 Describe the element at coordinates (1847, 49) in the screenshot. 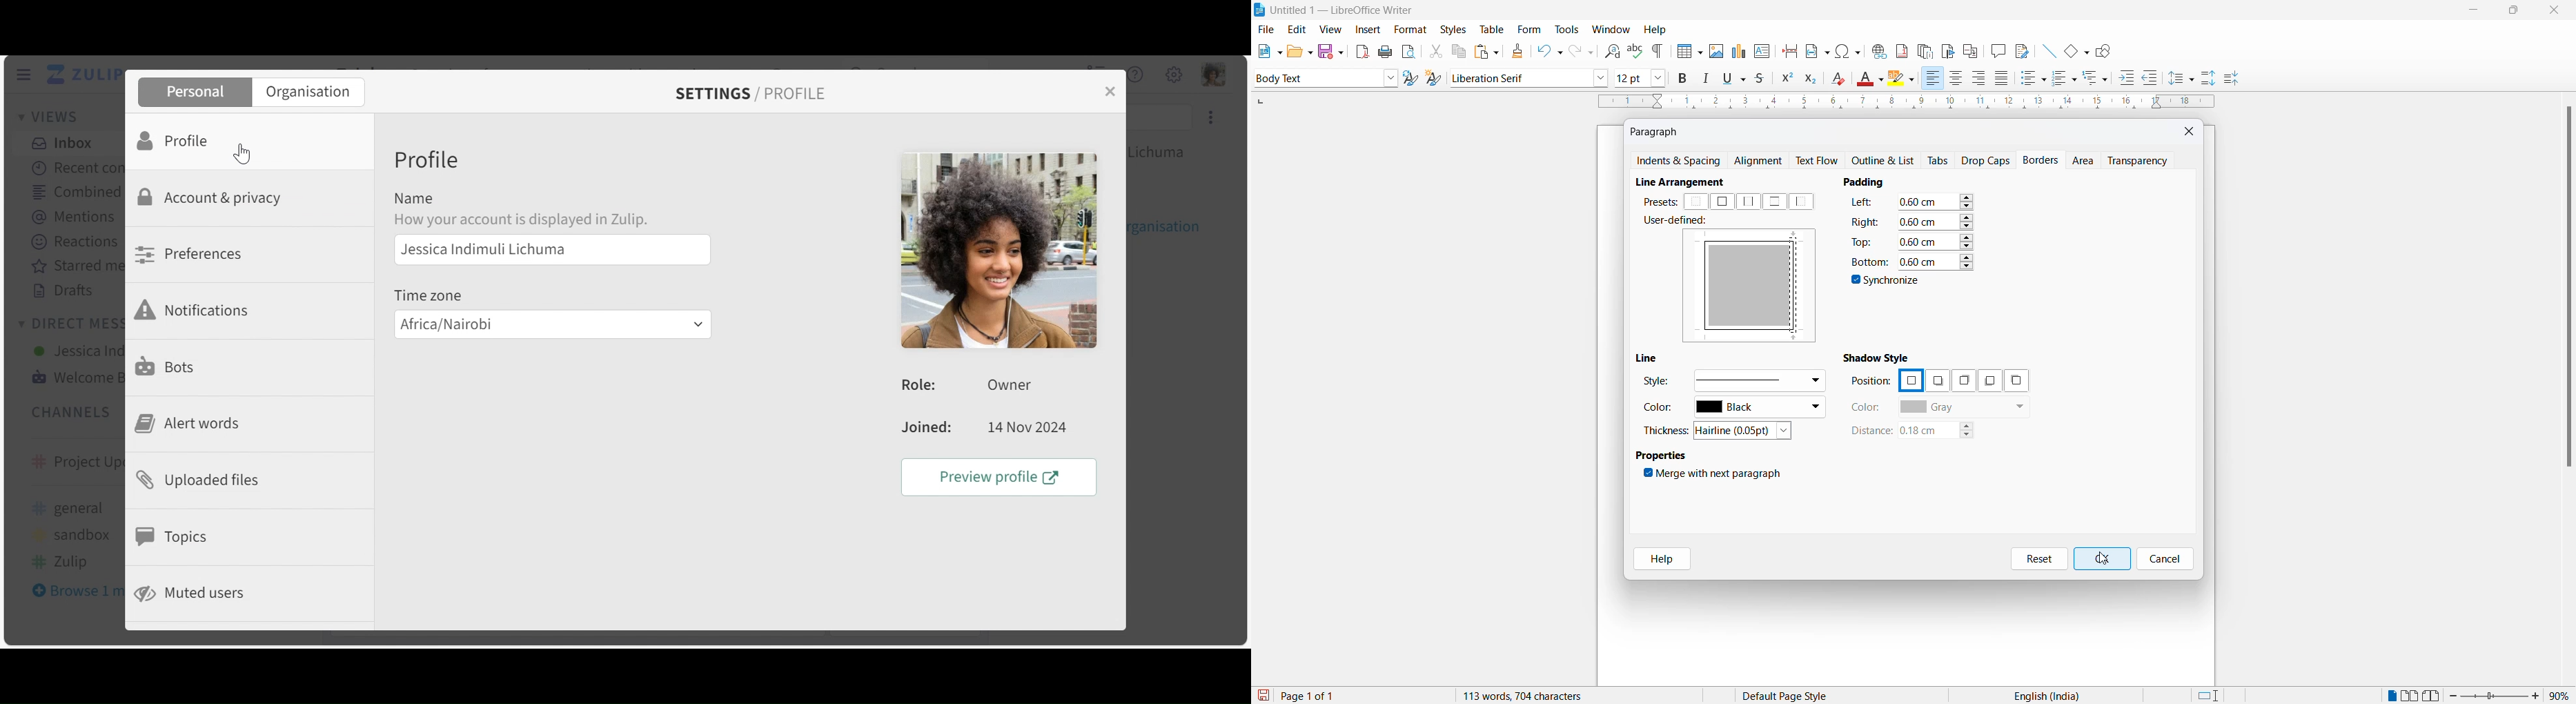

I see `insert special character` at that location.